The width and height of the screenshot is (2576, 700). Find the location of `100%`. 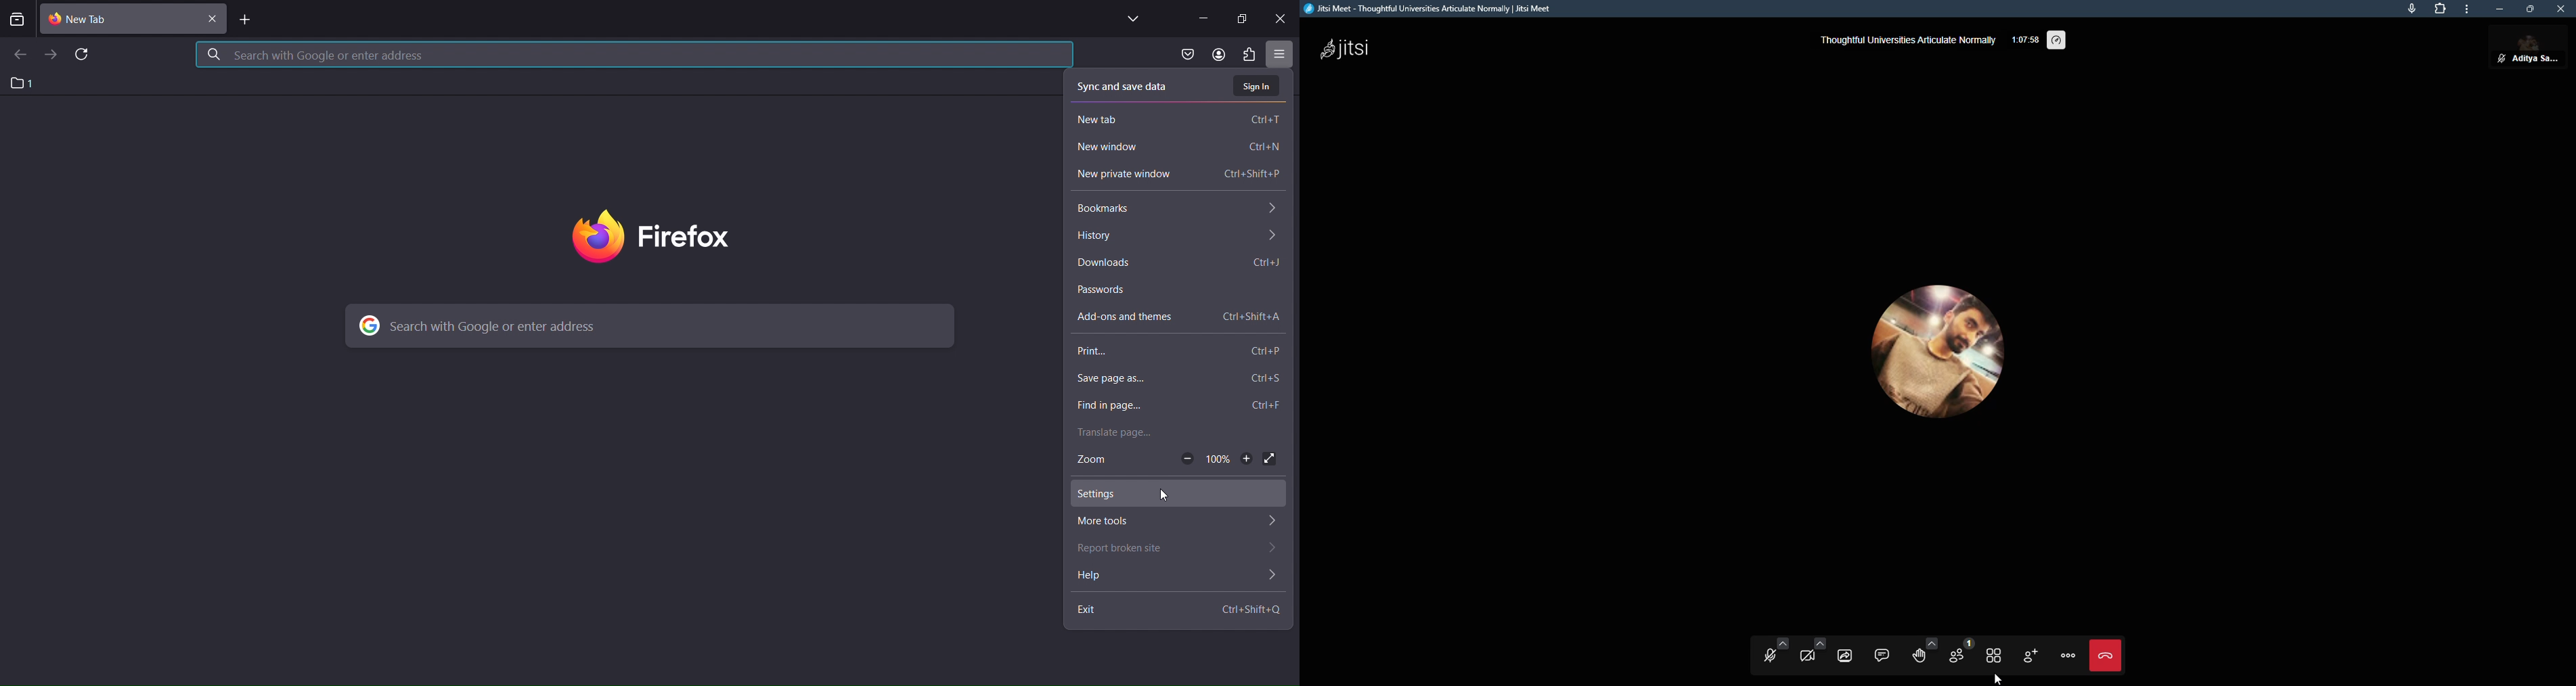

100% is located at coordinates (1219, 459).